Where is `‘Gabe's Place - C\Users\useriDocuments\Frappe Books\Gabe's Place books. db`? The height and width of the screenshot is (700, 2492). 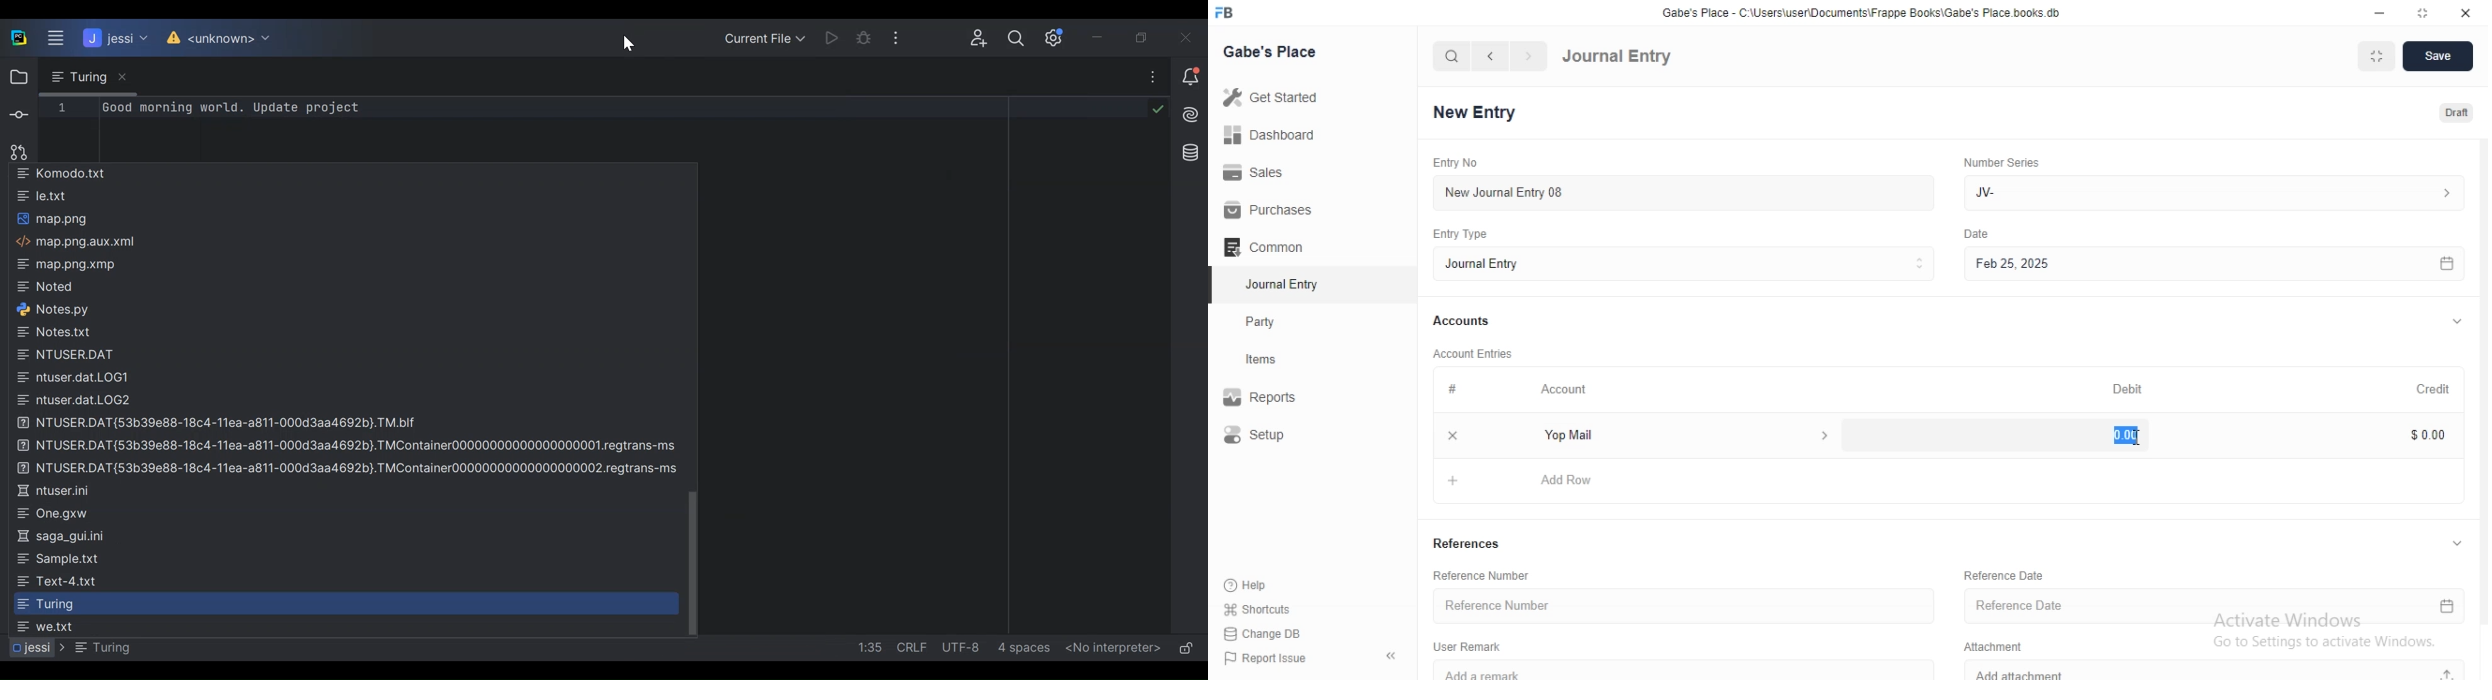 ‘Gabe's Place - C\Users\useriDocuments\Frappe Books\Gabe's Place books. db is located at coordinates (1858, 10).